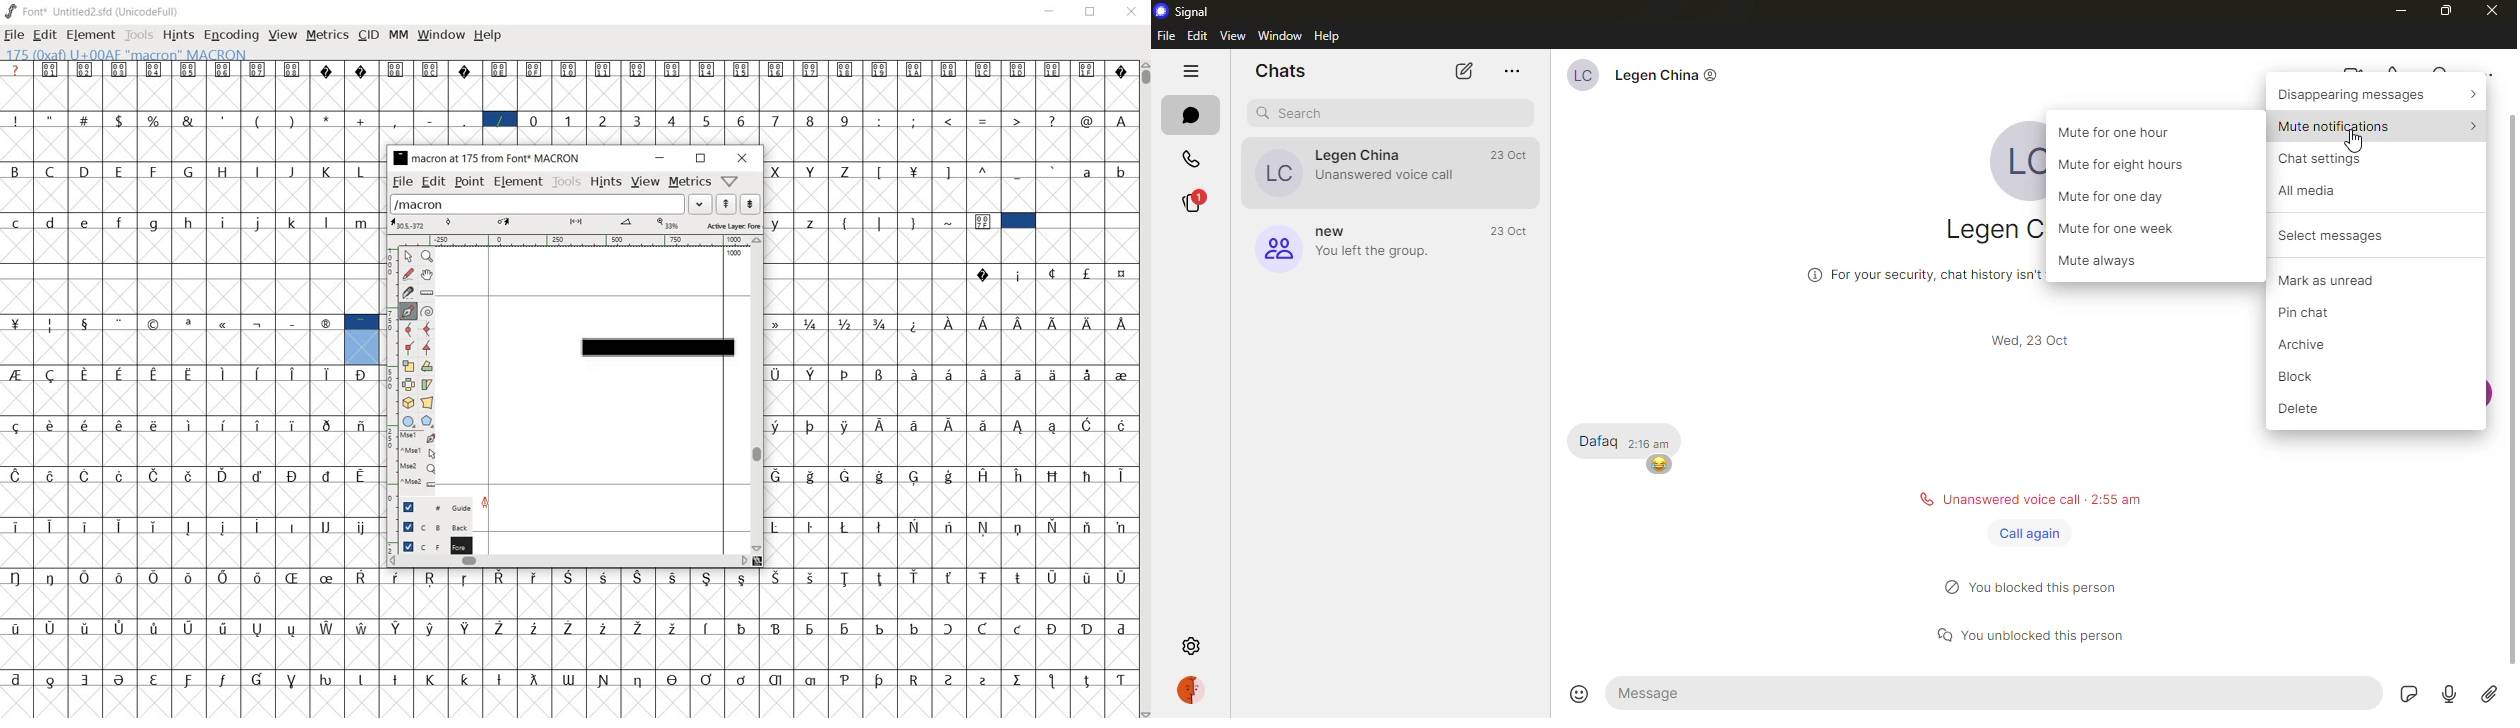 This screenshot has height=728, width=2520. Describe the element at coordinates (156, 627) in the screenshot. I see `Symbol` at that location.